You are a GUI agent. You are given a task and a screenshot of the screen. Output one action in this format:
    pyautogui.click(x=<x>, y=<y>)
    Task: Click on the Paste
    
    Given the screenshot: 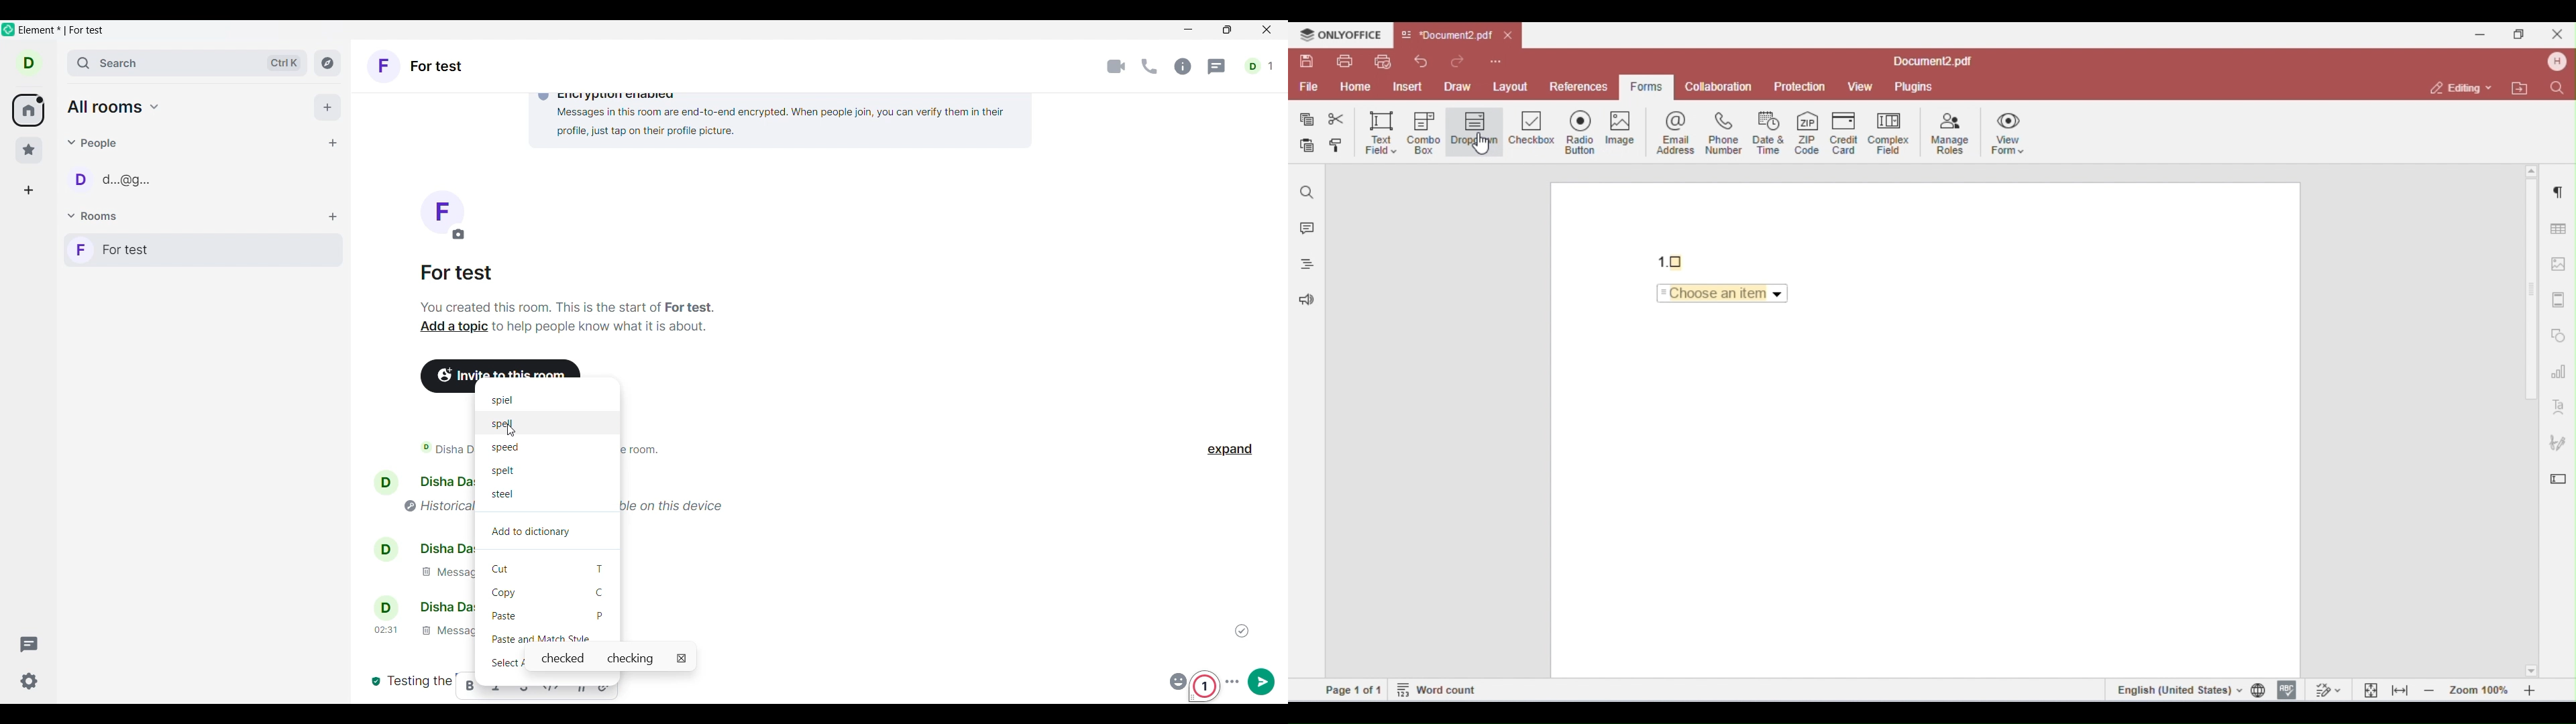 What is the action you would take?
    pyautogui.click(x=549, y=615)
    